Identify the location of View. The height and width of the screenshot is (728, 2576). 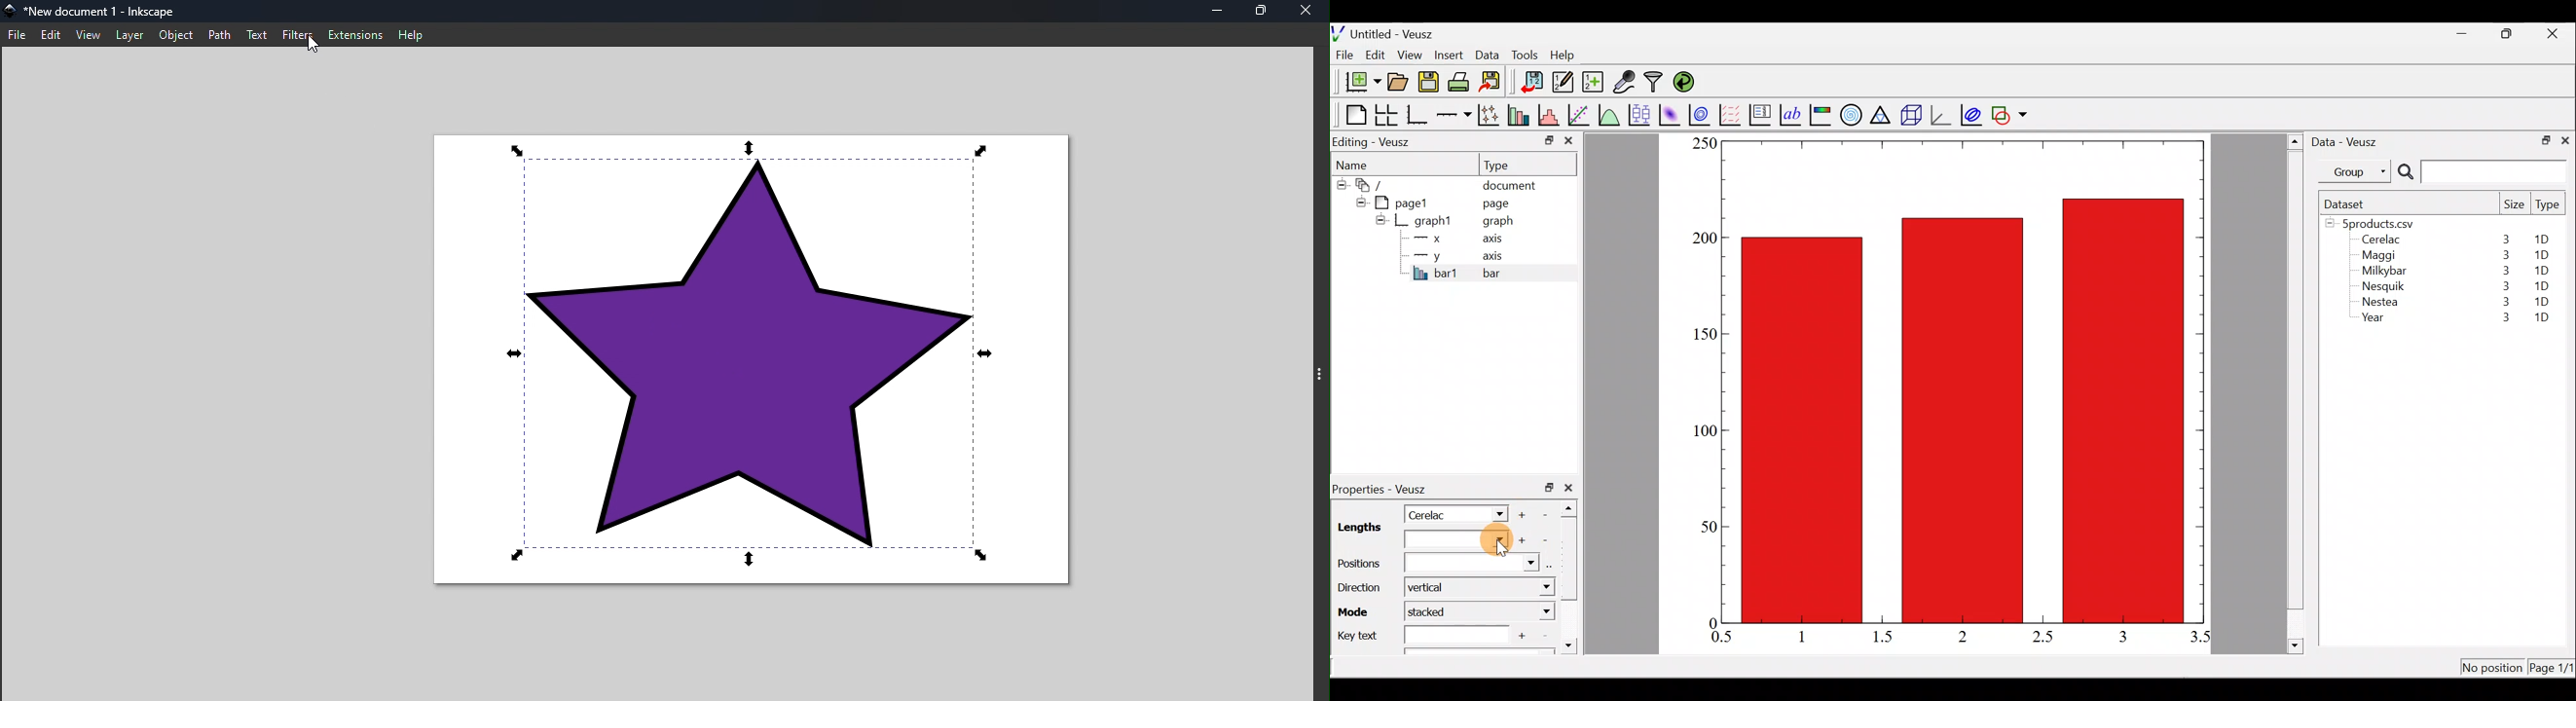
(86, 35).